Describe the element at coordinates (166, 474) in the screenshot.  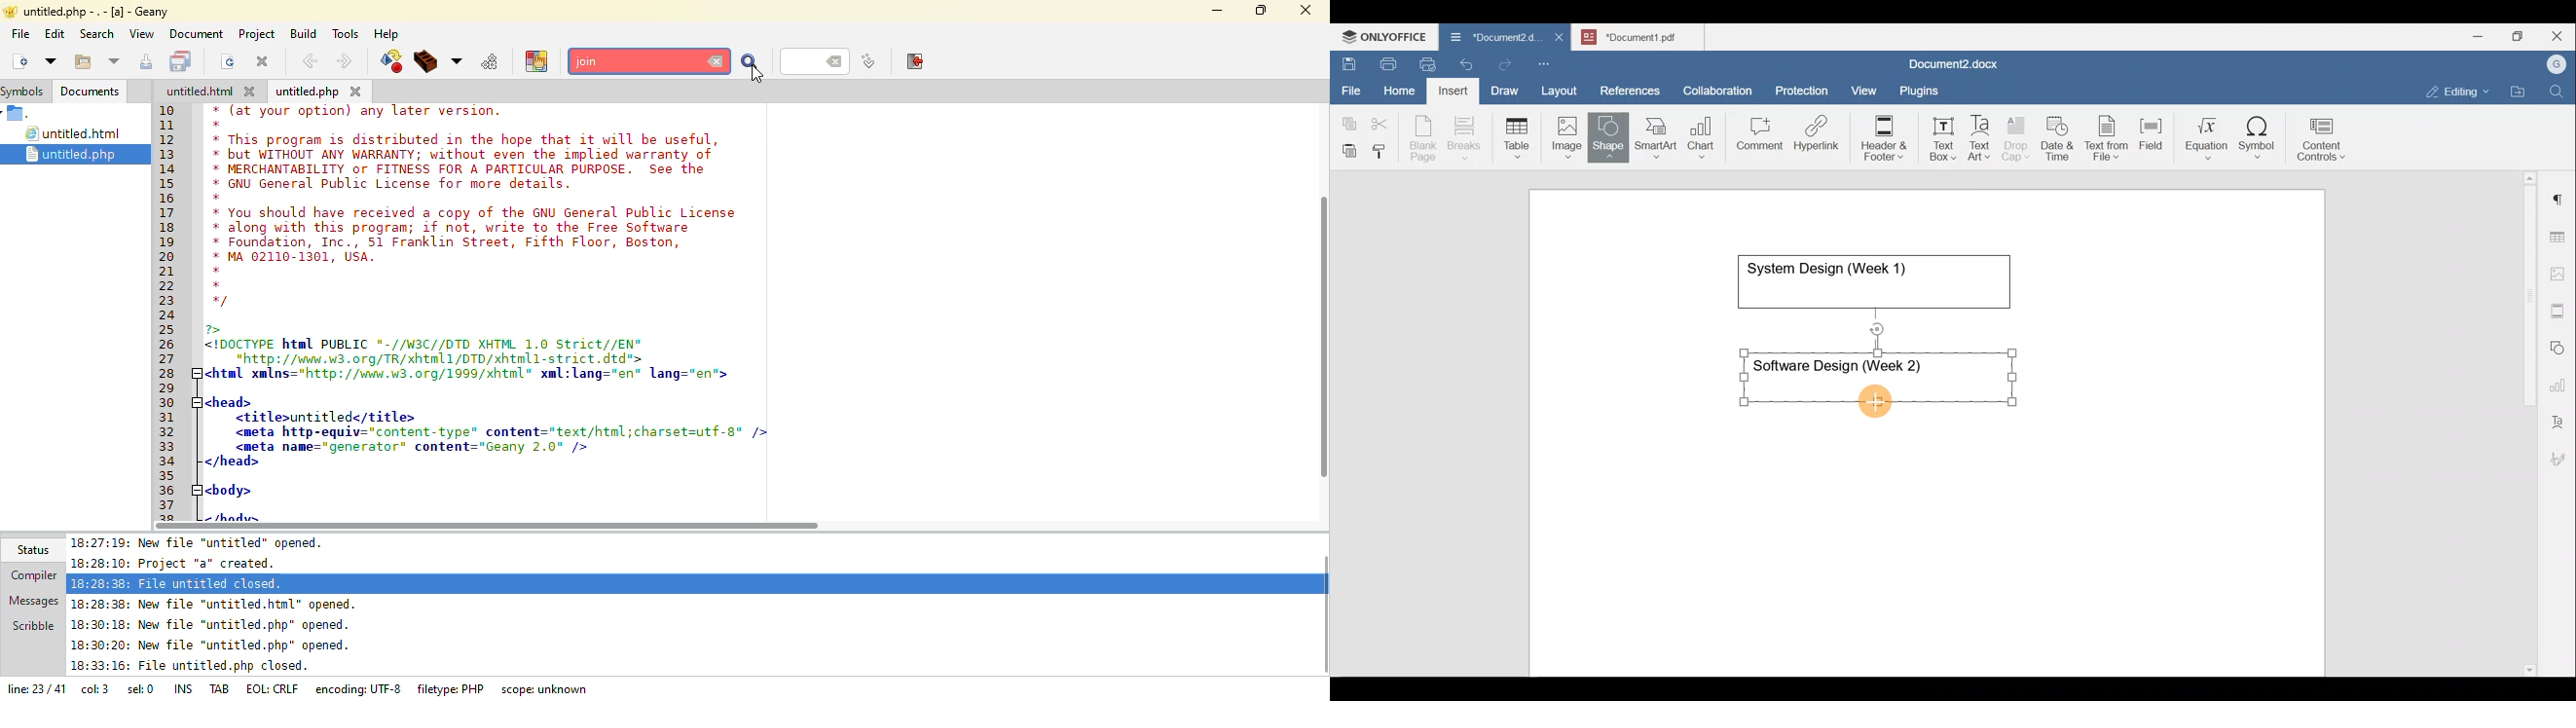
I see `35` at that location.